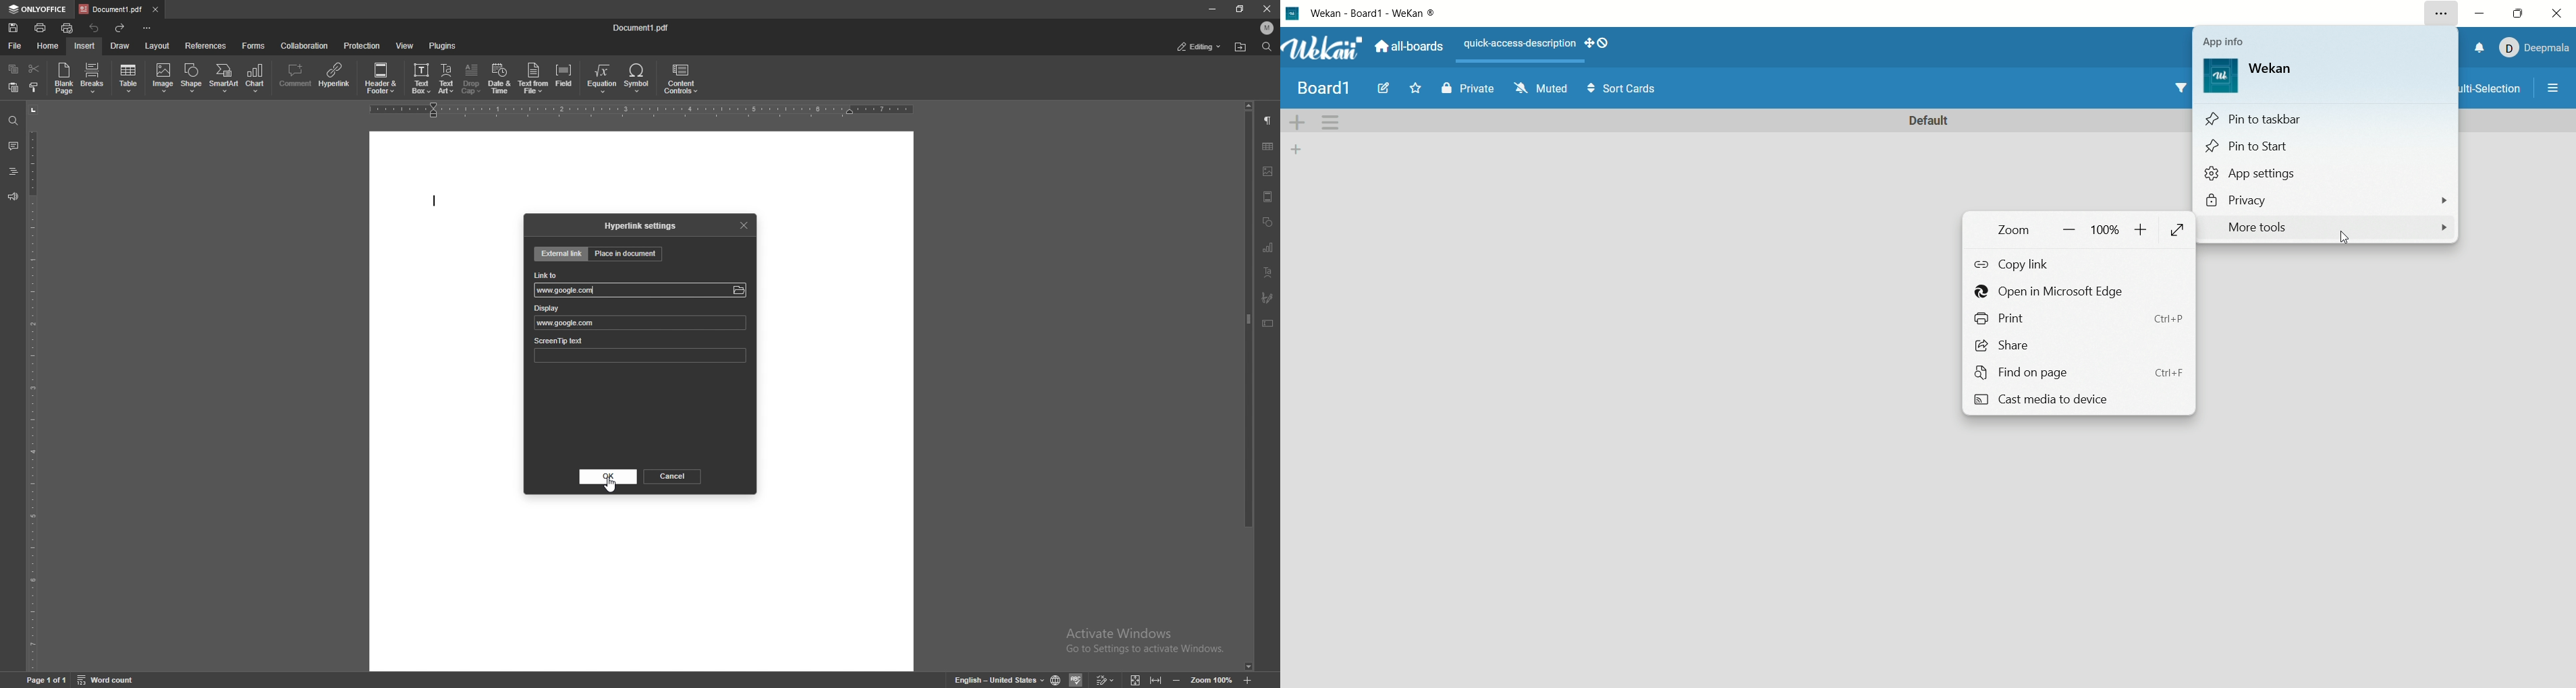 This screenshot has width=2576, height=700. What do you see at coordinates (193, 77) in the screenshot?
I see `shape` at bounding box center [193, 77].